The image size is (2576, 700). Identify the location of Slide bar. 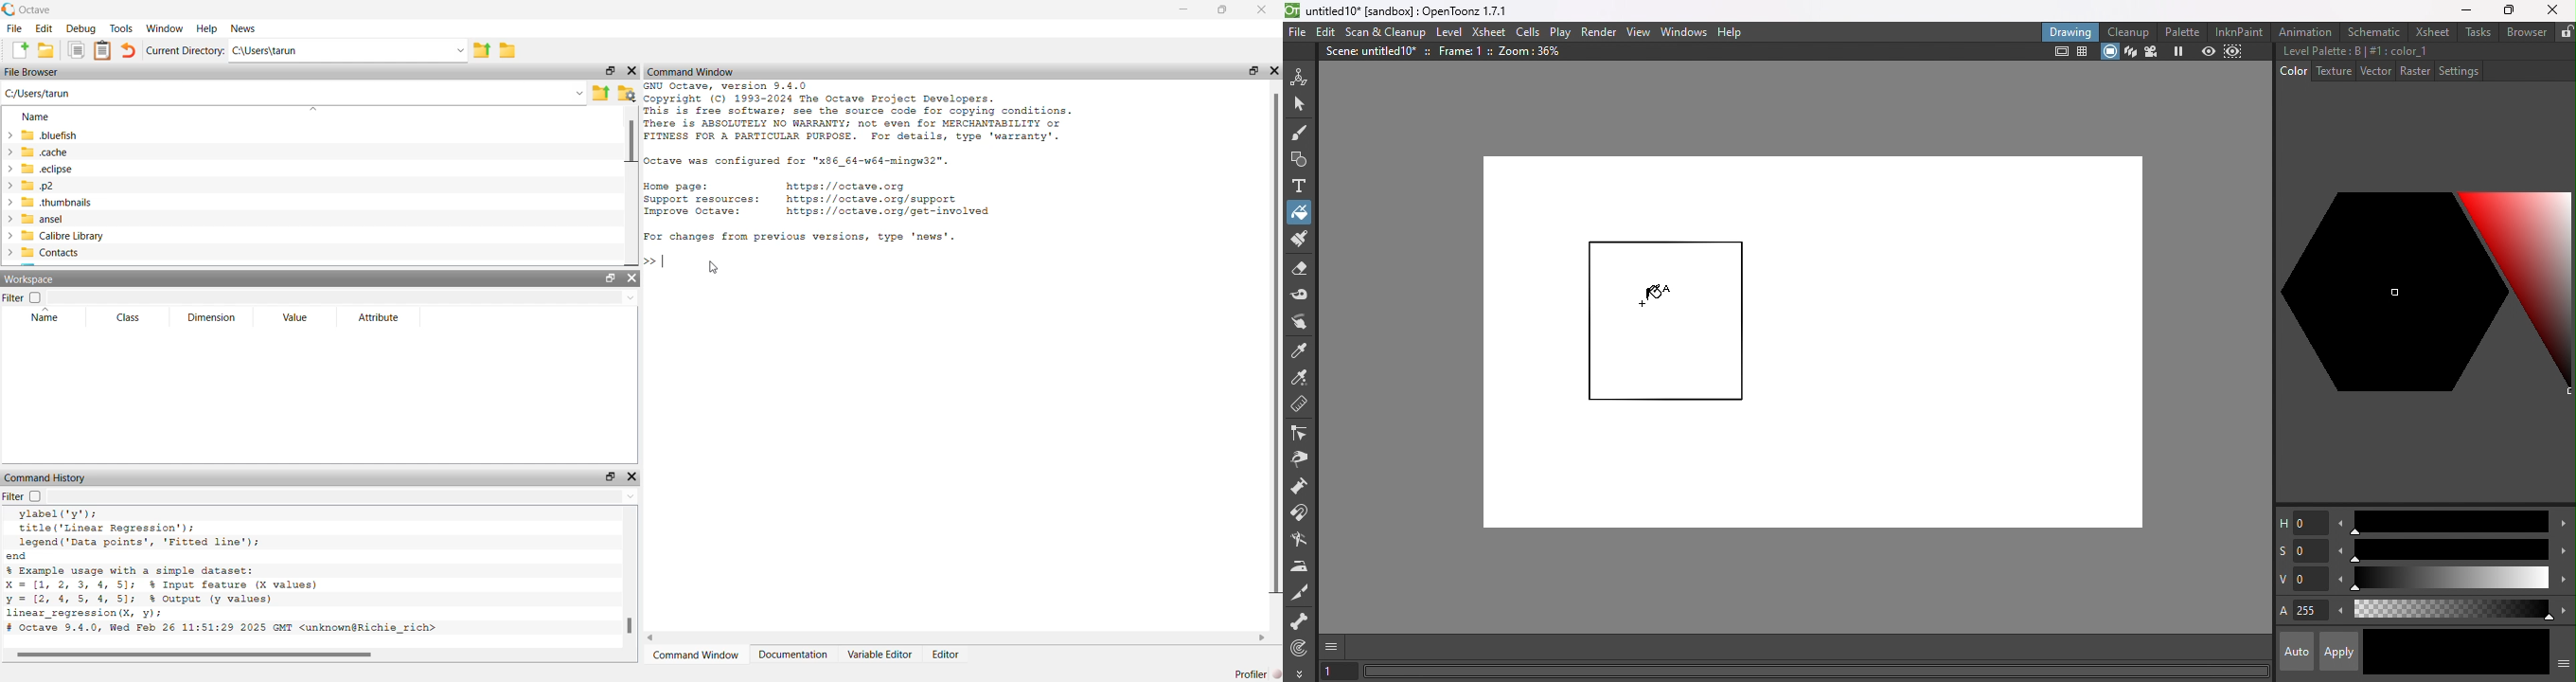
(2448, 522).